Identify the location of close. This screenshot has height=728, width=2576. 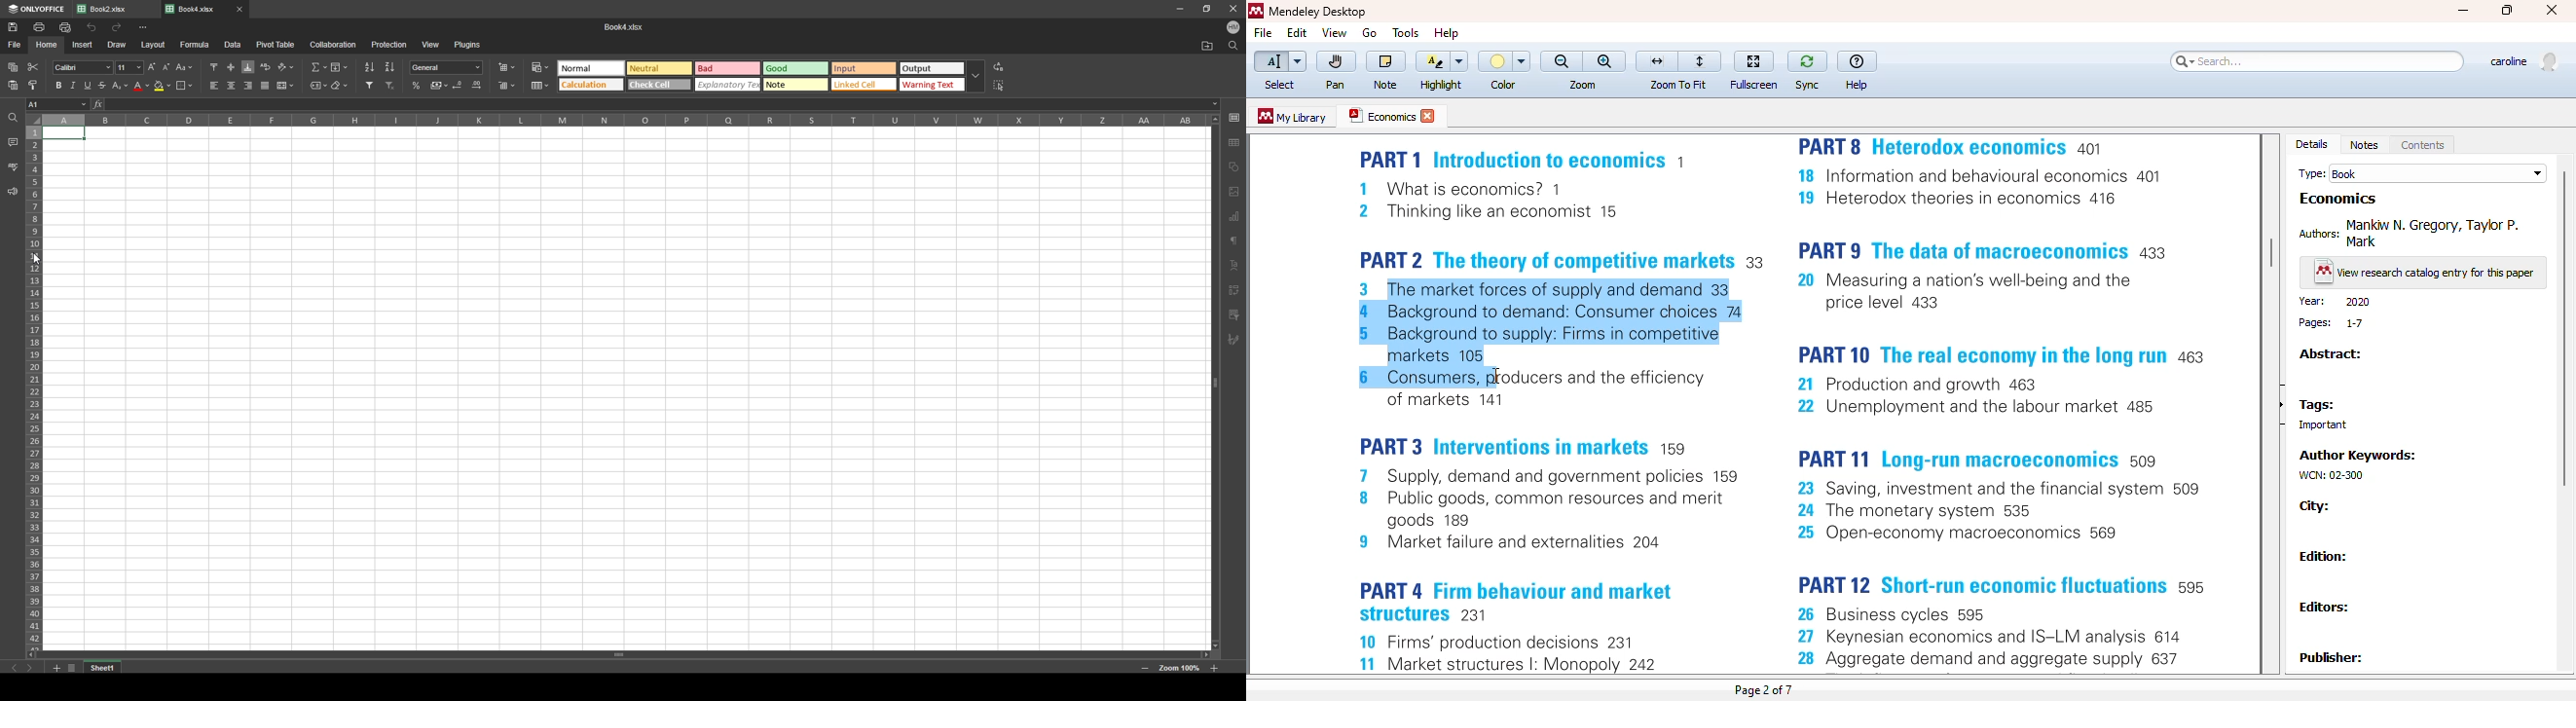
(2552, 10).